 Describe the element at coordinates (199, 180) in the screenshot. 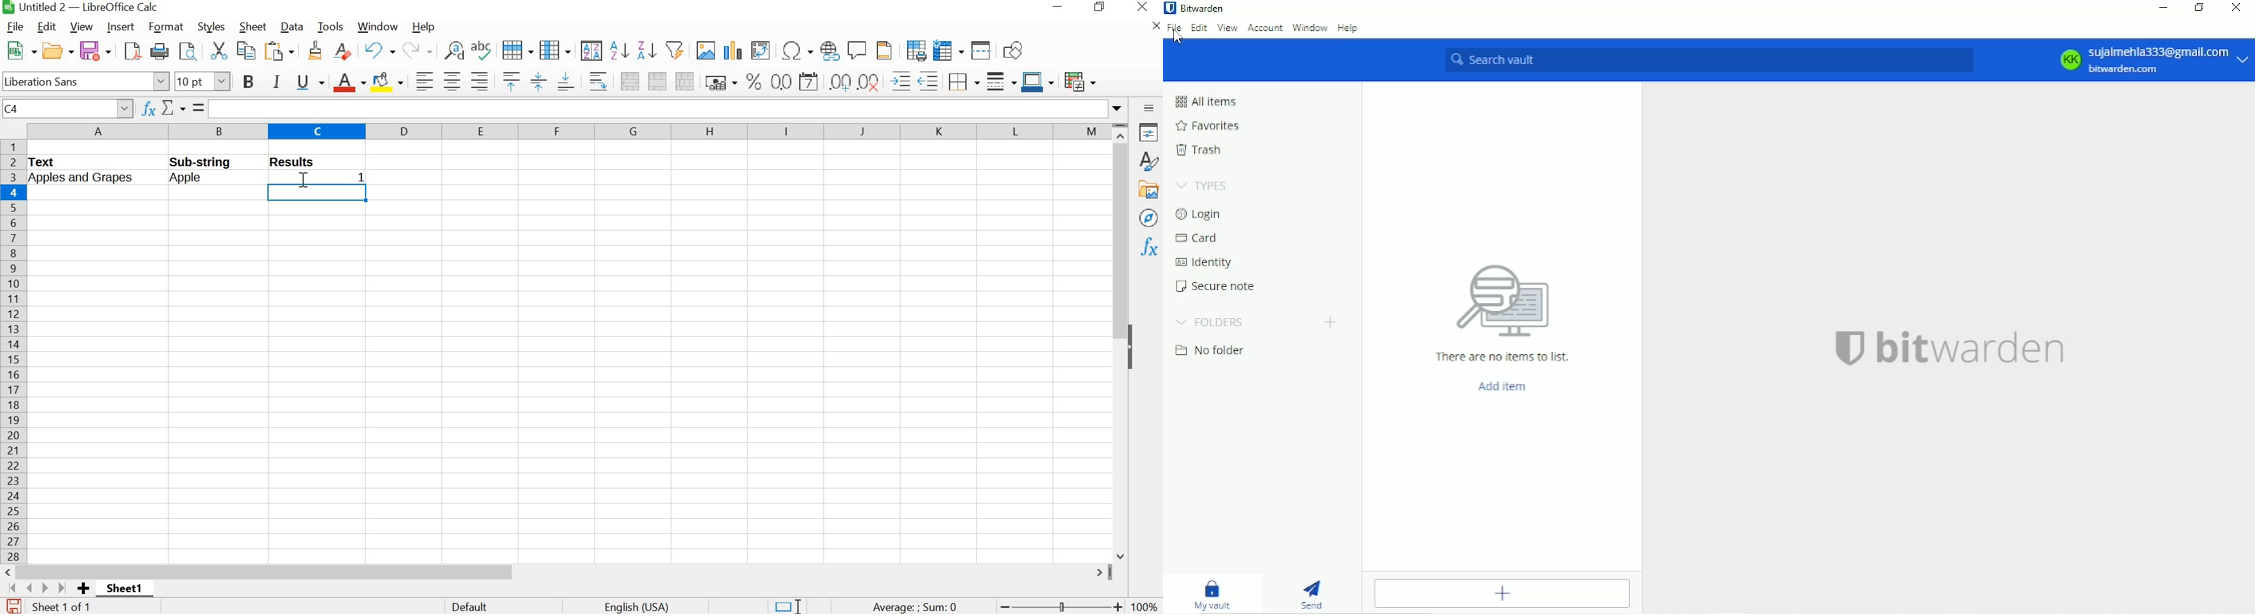

I see `Apple` at that location.